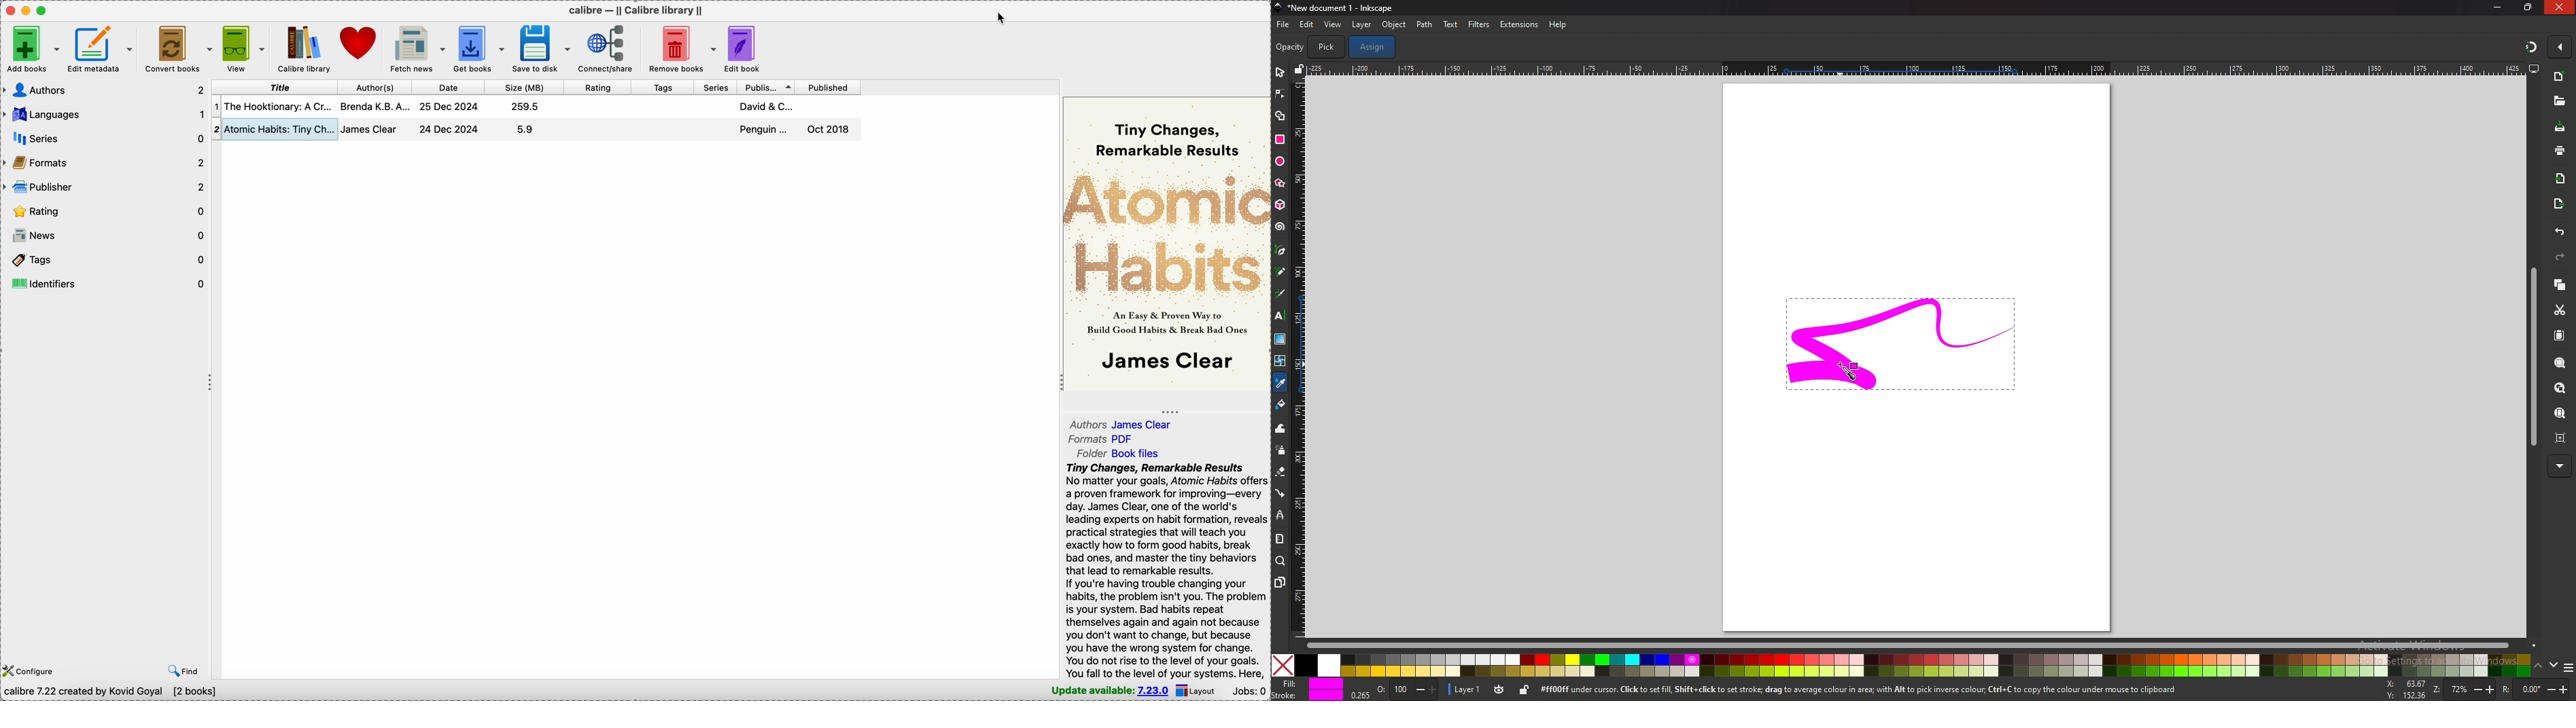 This screenshot has width=2576, height=728. Describe the element at coordinates (526, 88) in the screenshot. I see `size` at that location.